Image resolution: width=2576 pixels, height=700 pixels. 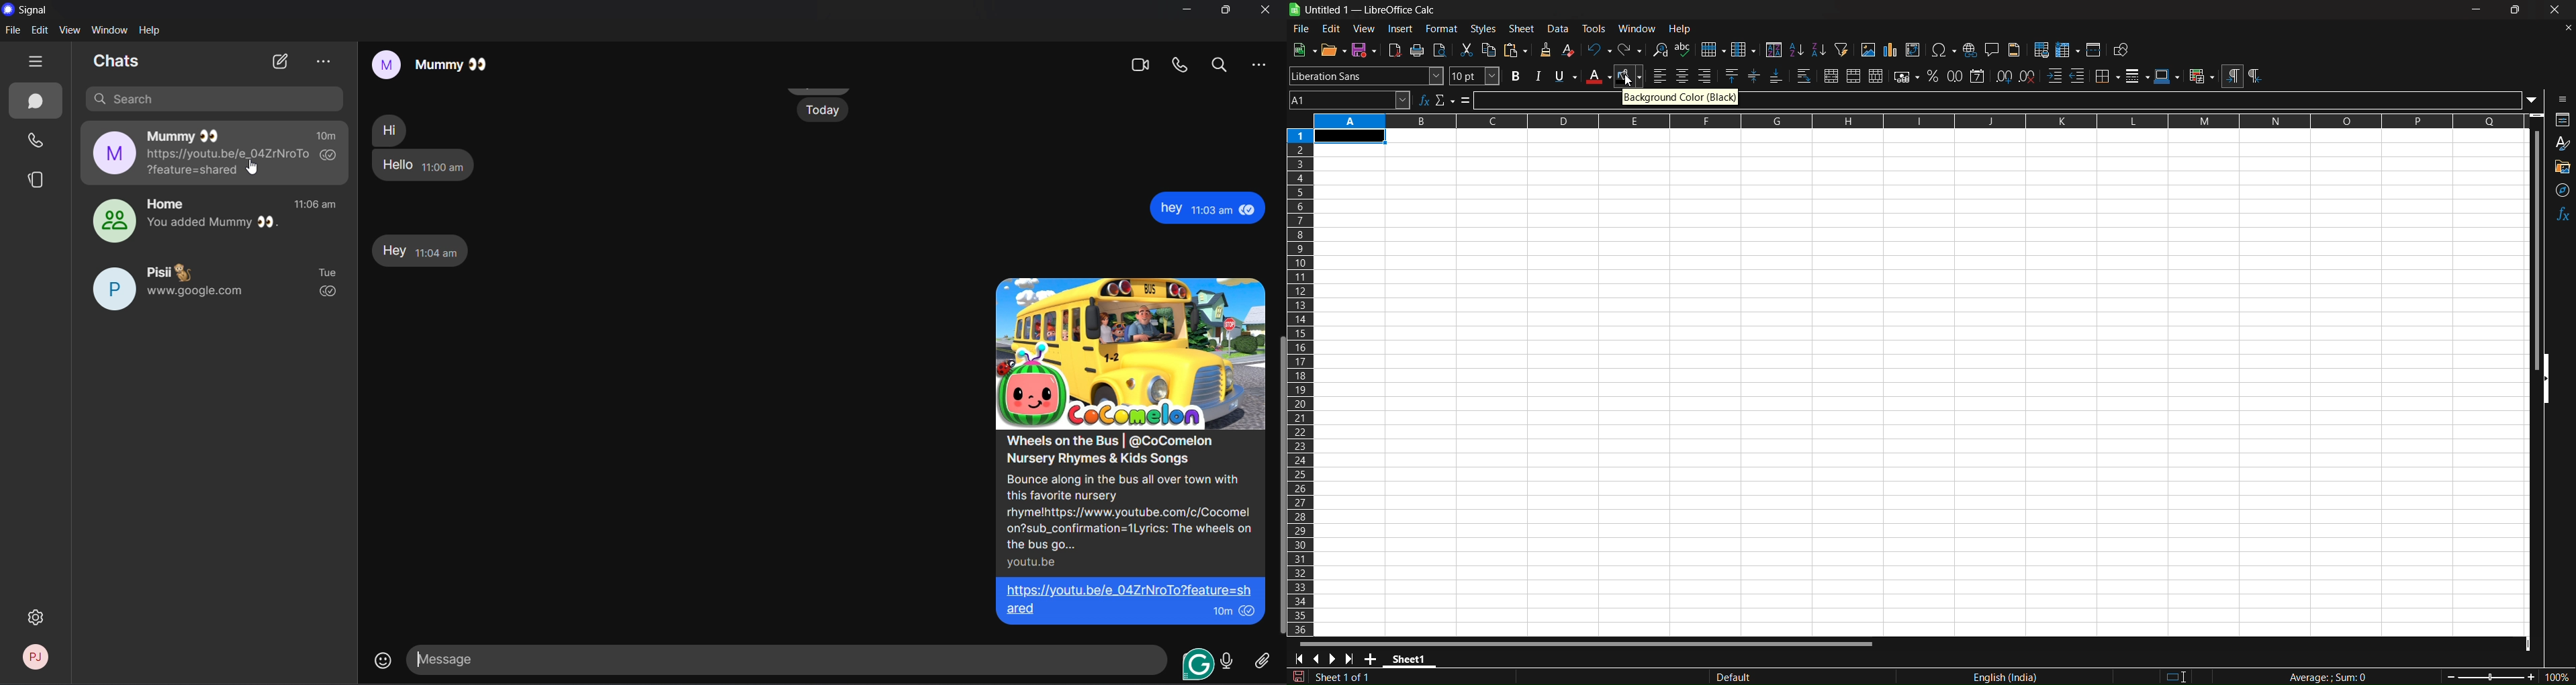 I want to click on toggle print view, so click(x=1441, y=49).